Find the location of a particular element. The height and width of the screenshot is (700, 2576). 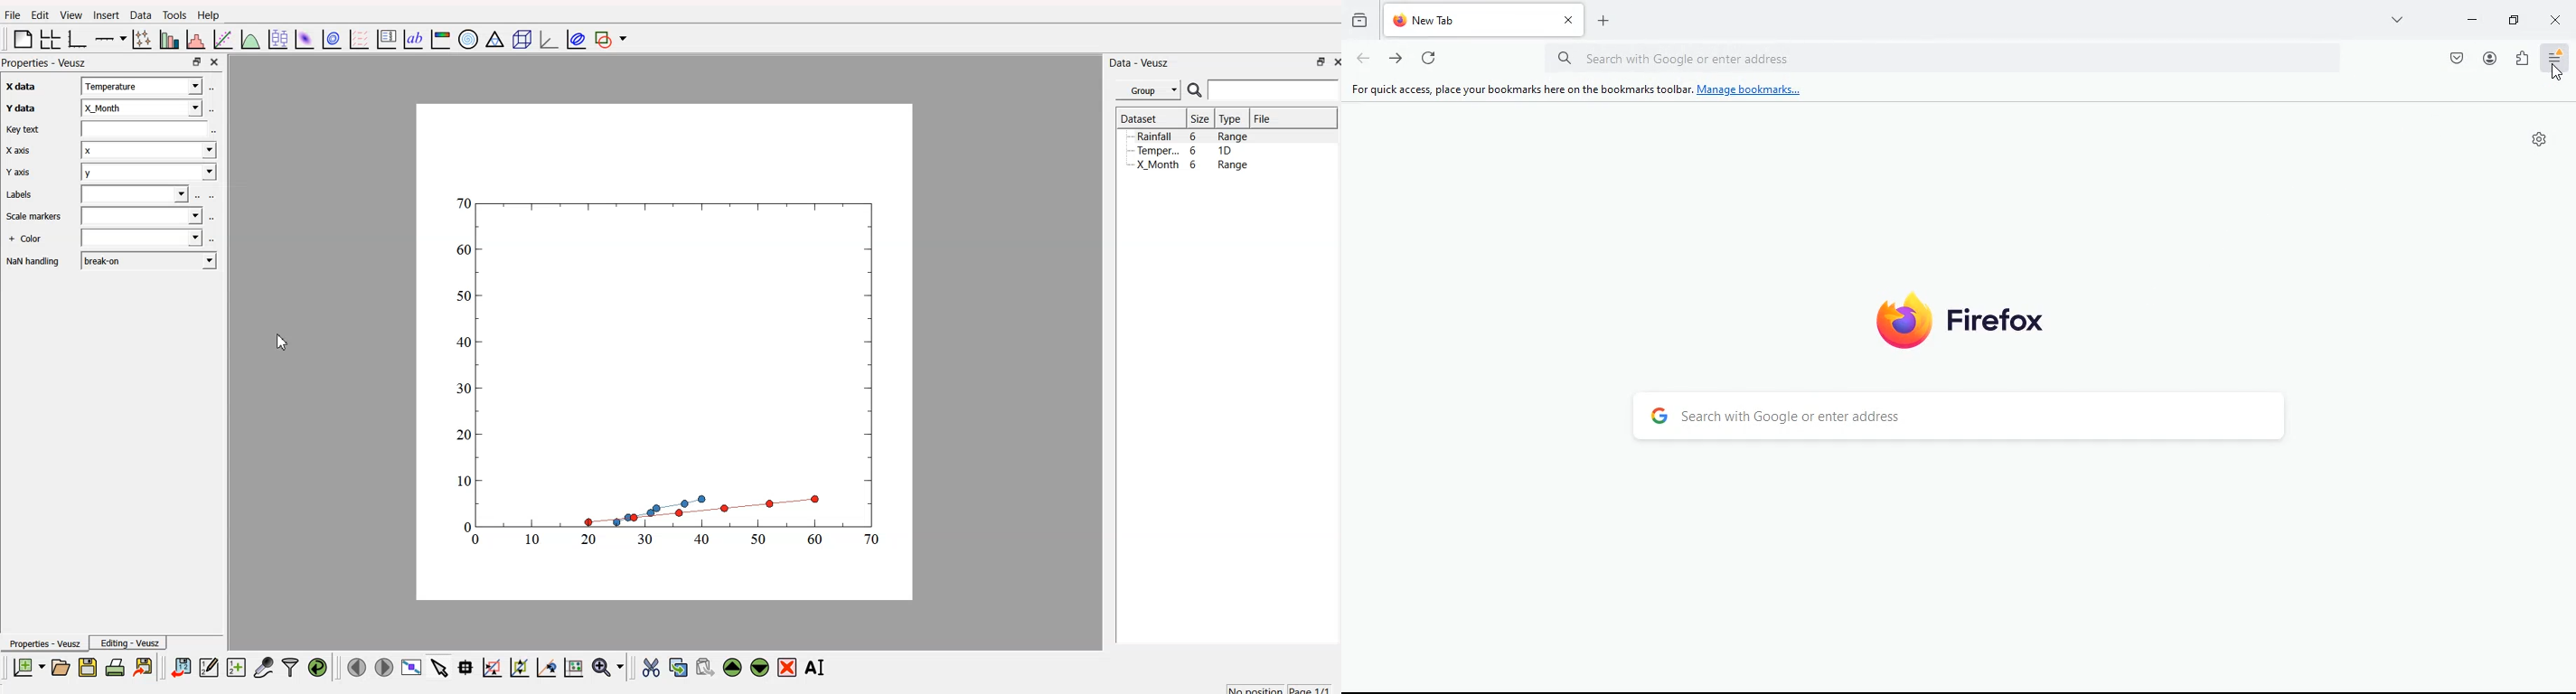

draw points is located at coordinates (517, 667).